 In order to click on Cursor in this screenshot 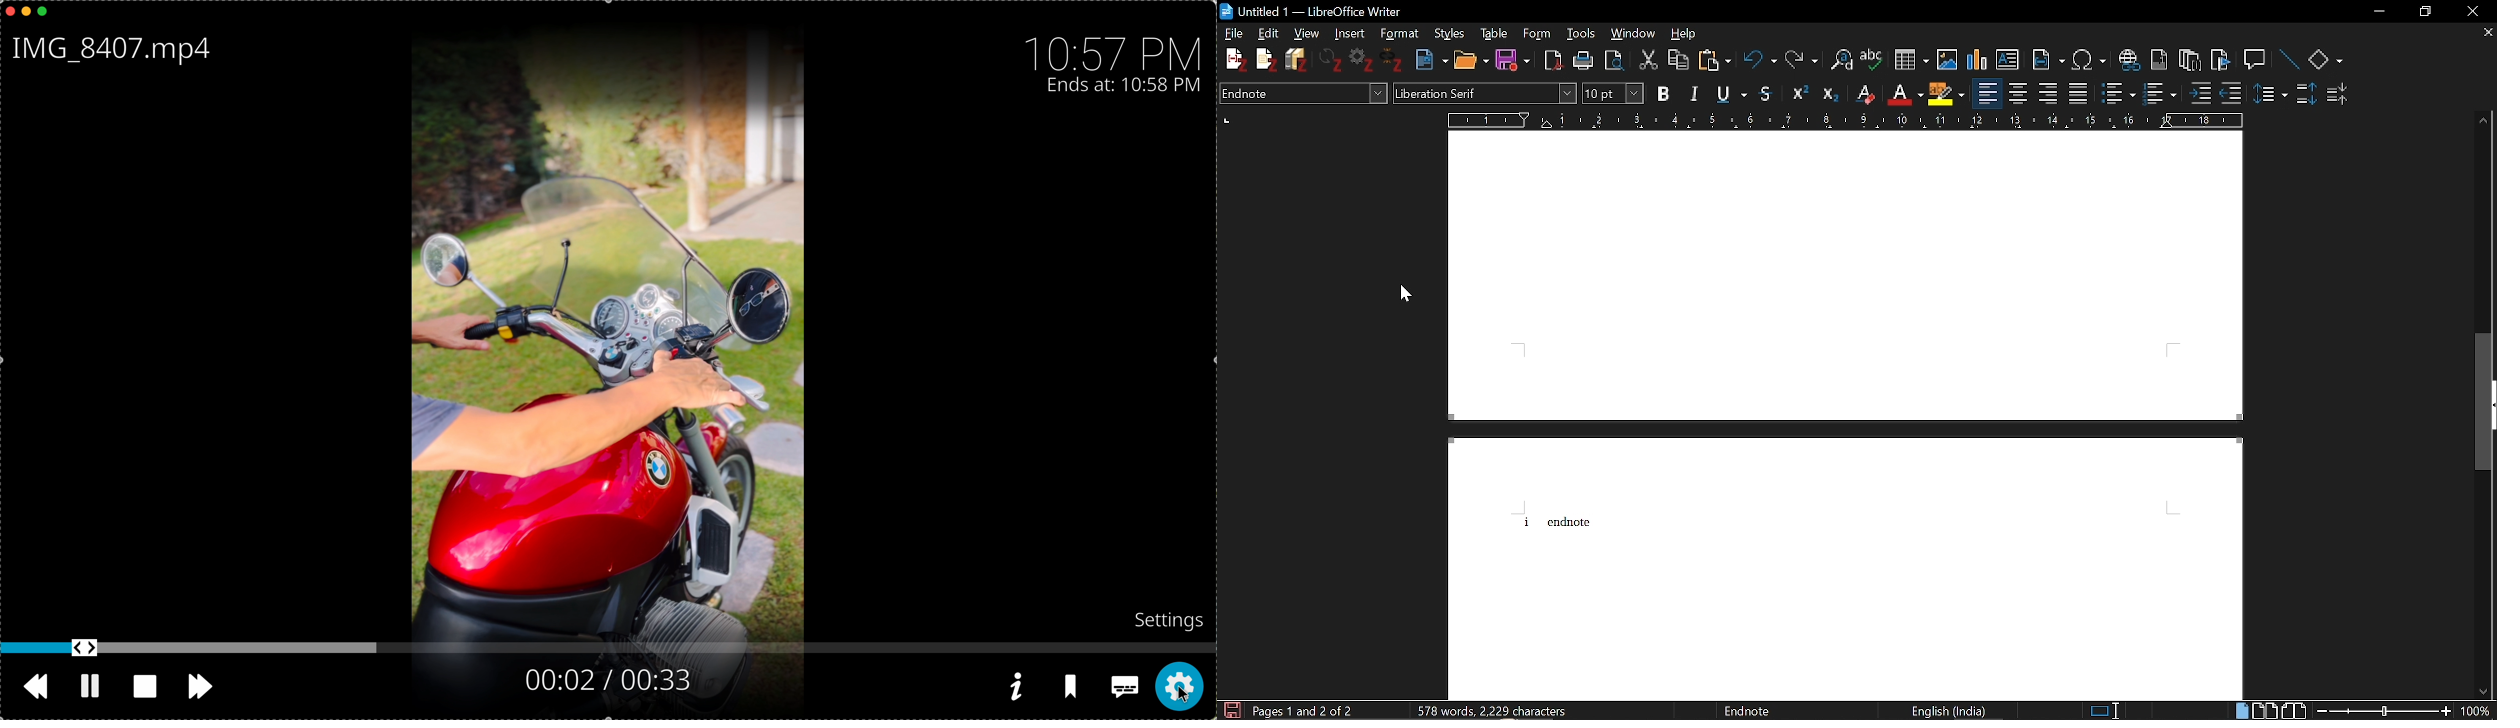, I will do `click(1179, 693)`.